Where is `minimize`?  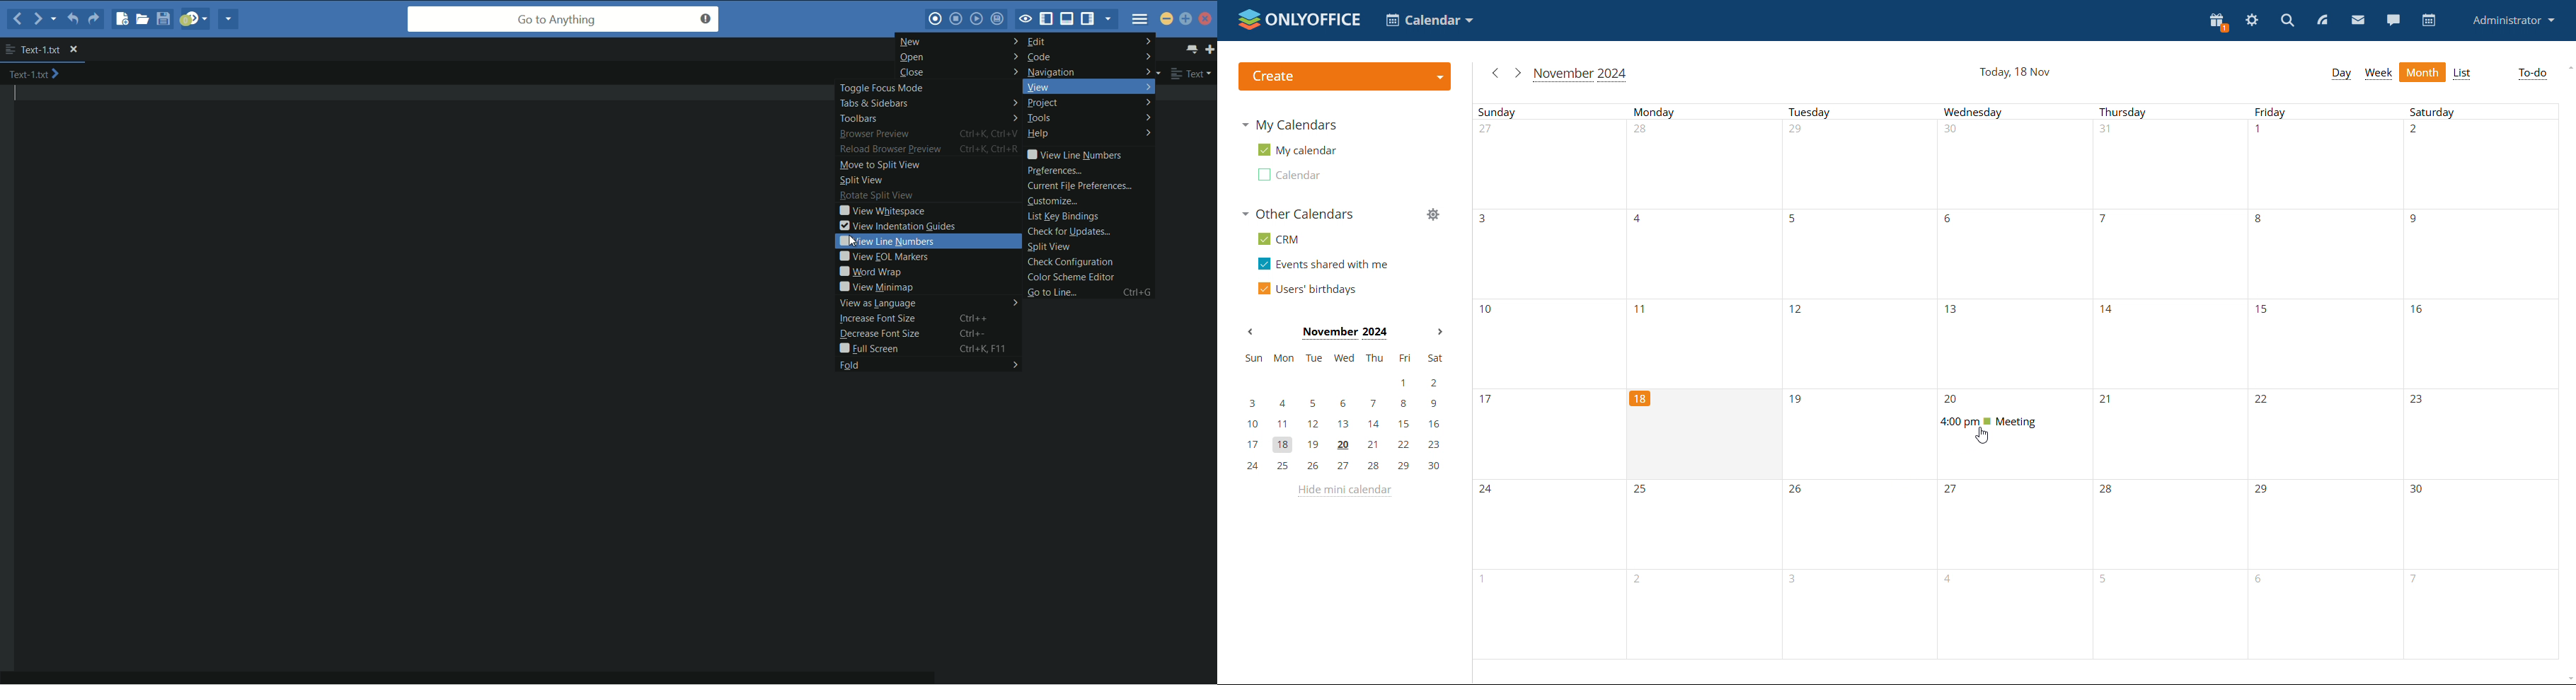 minimize is located at coordinates (1168, 20).